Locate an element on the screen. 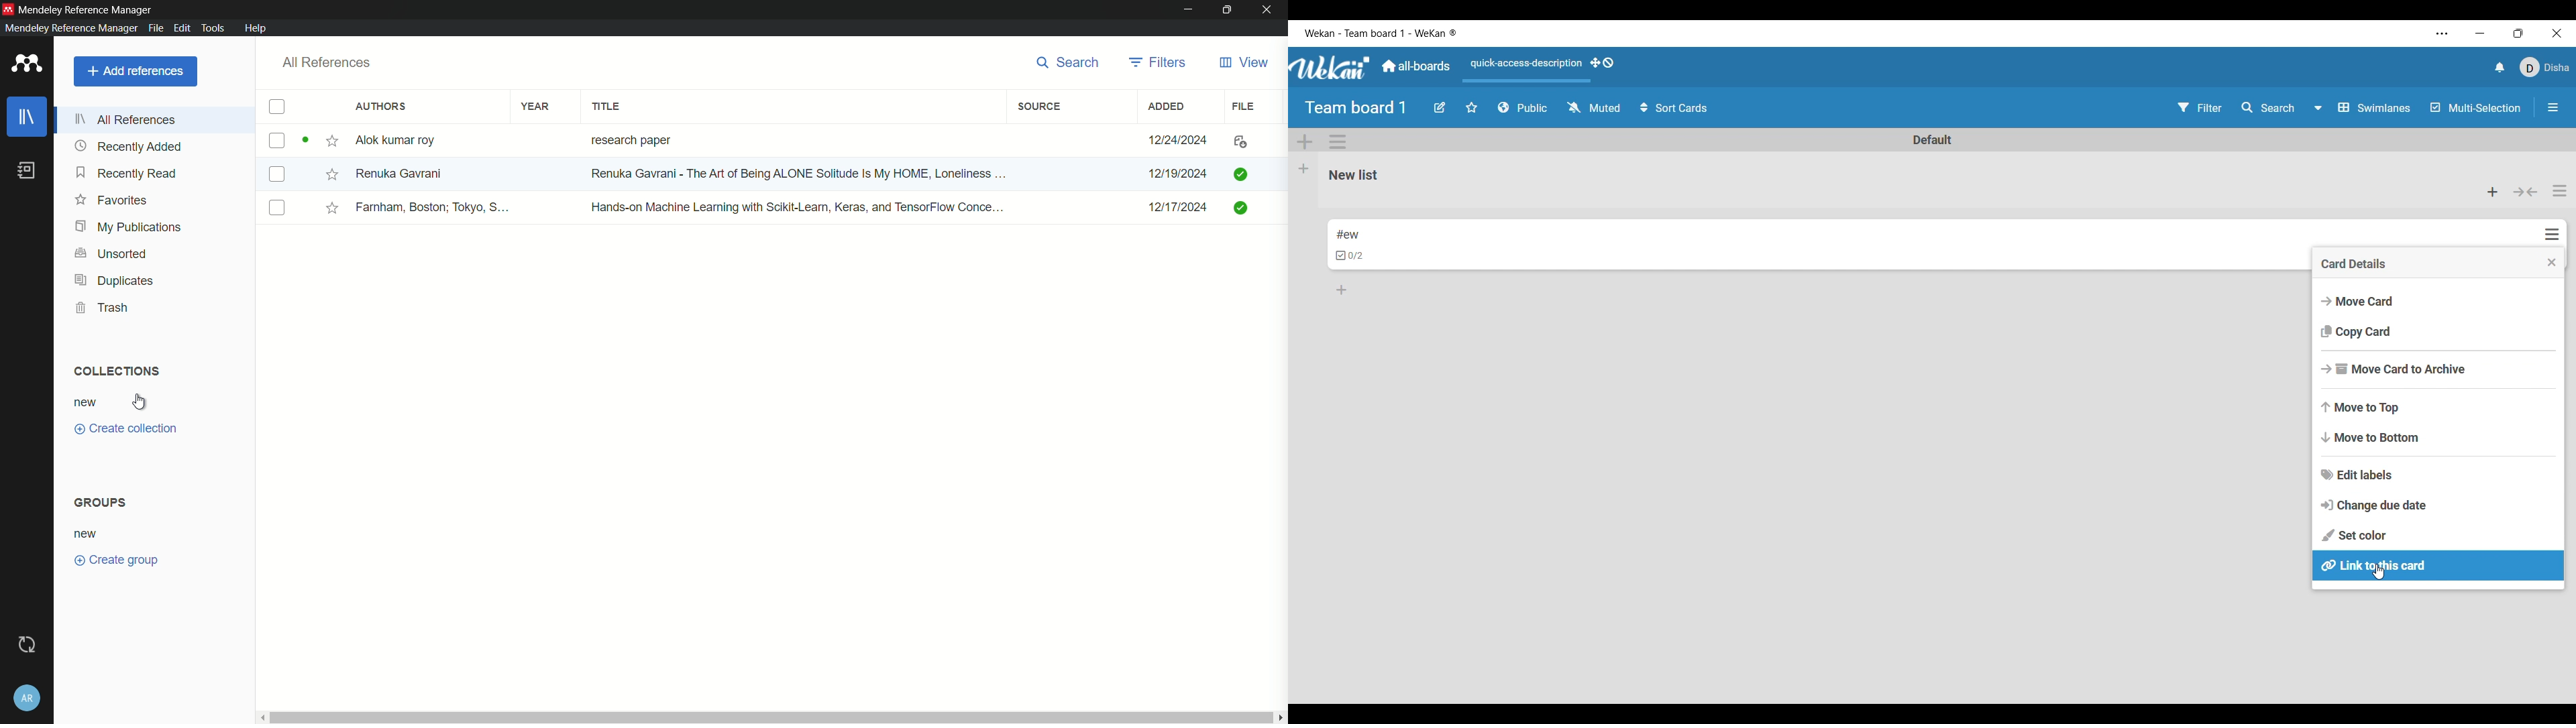  new is located at coordinates (89, 534).